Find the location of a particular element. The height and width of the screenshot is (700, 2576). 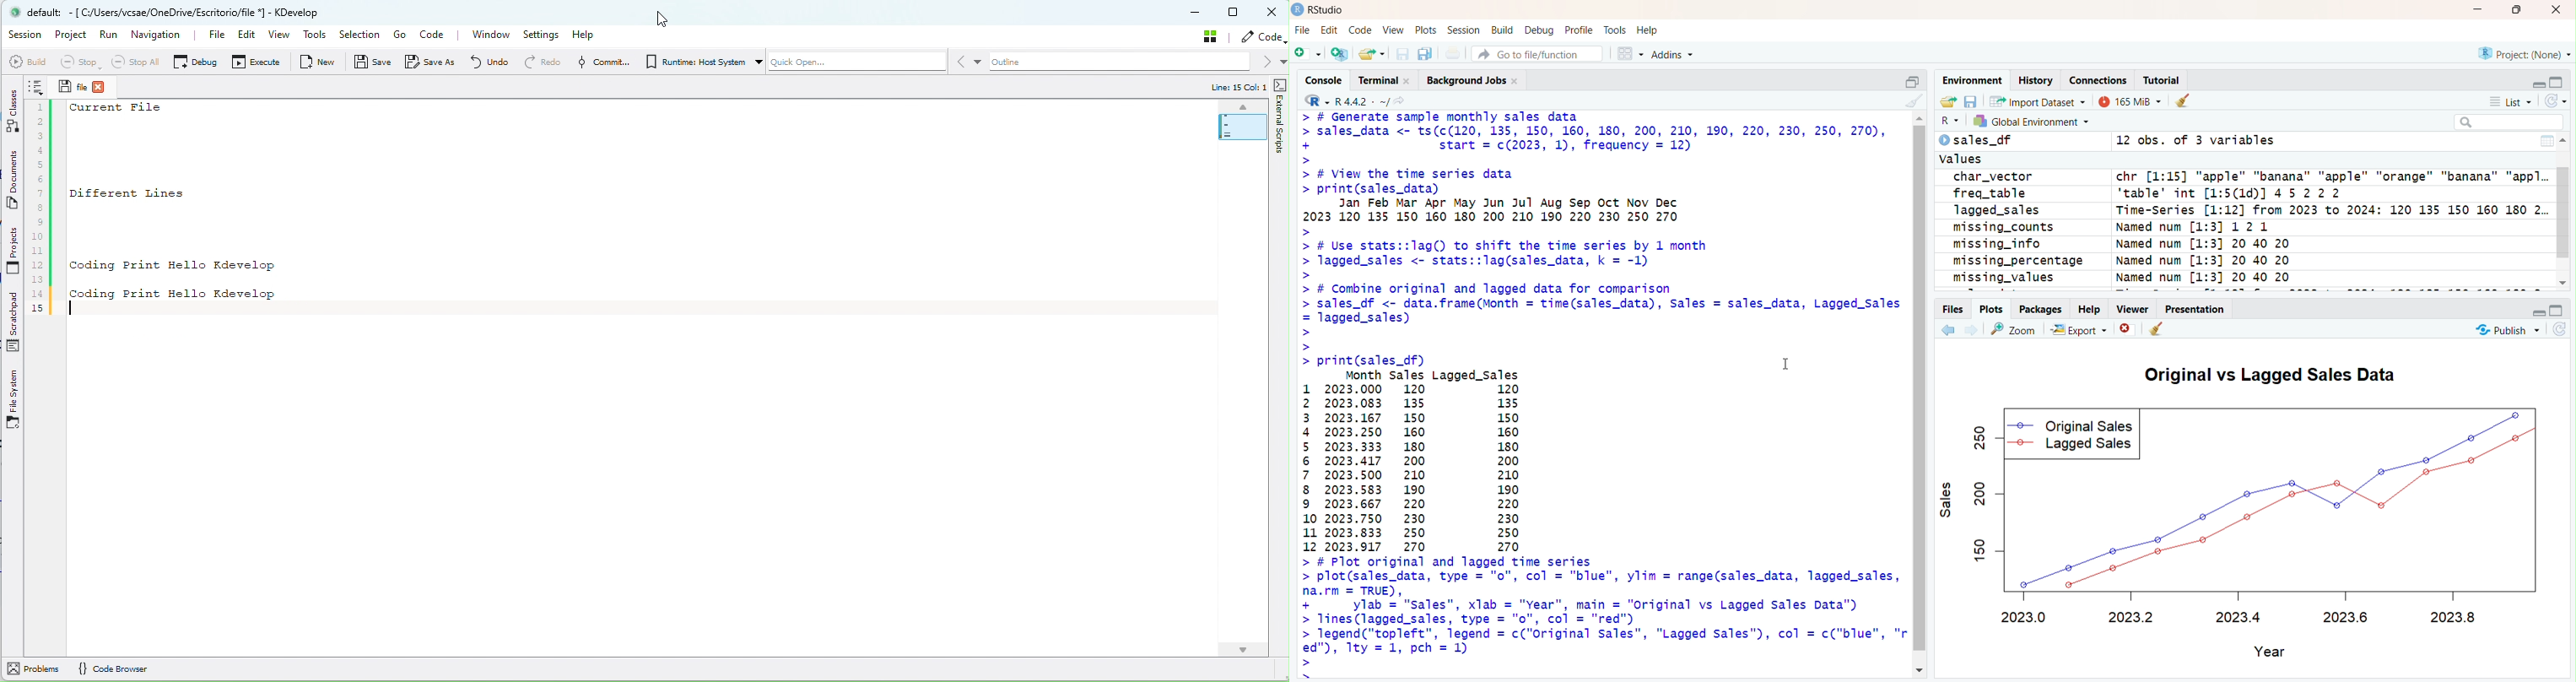

next plot is located at coordinates (1974, 330).